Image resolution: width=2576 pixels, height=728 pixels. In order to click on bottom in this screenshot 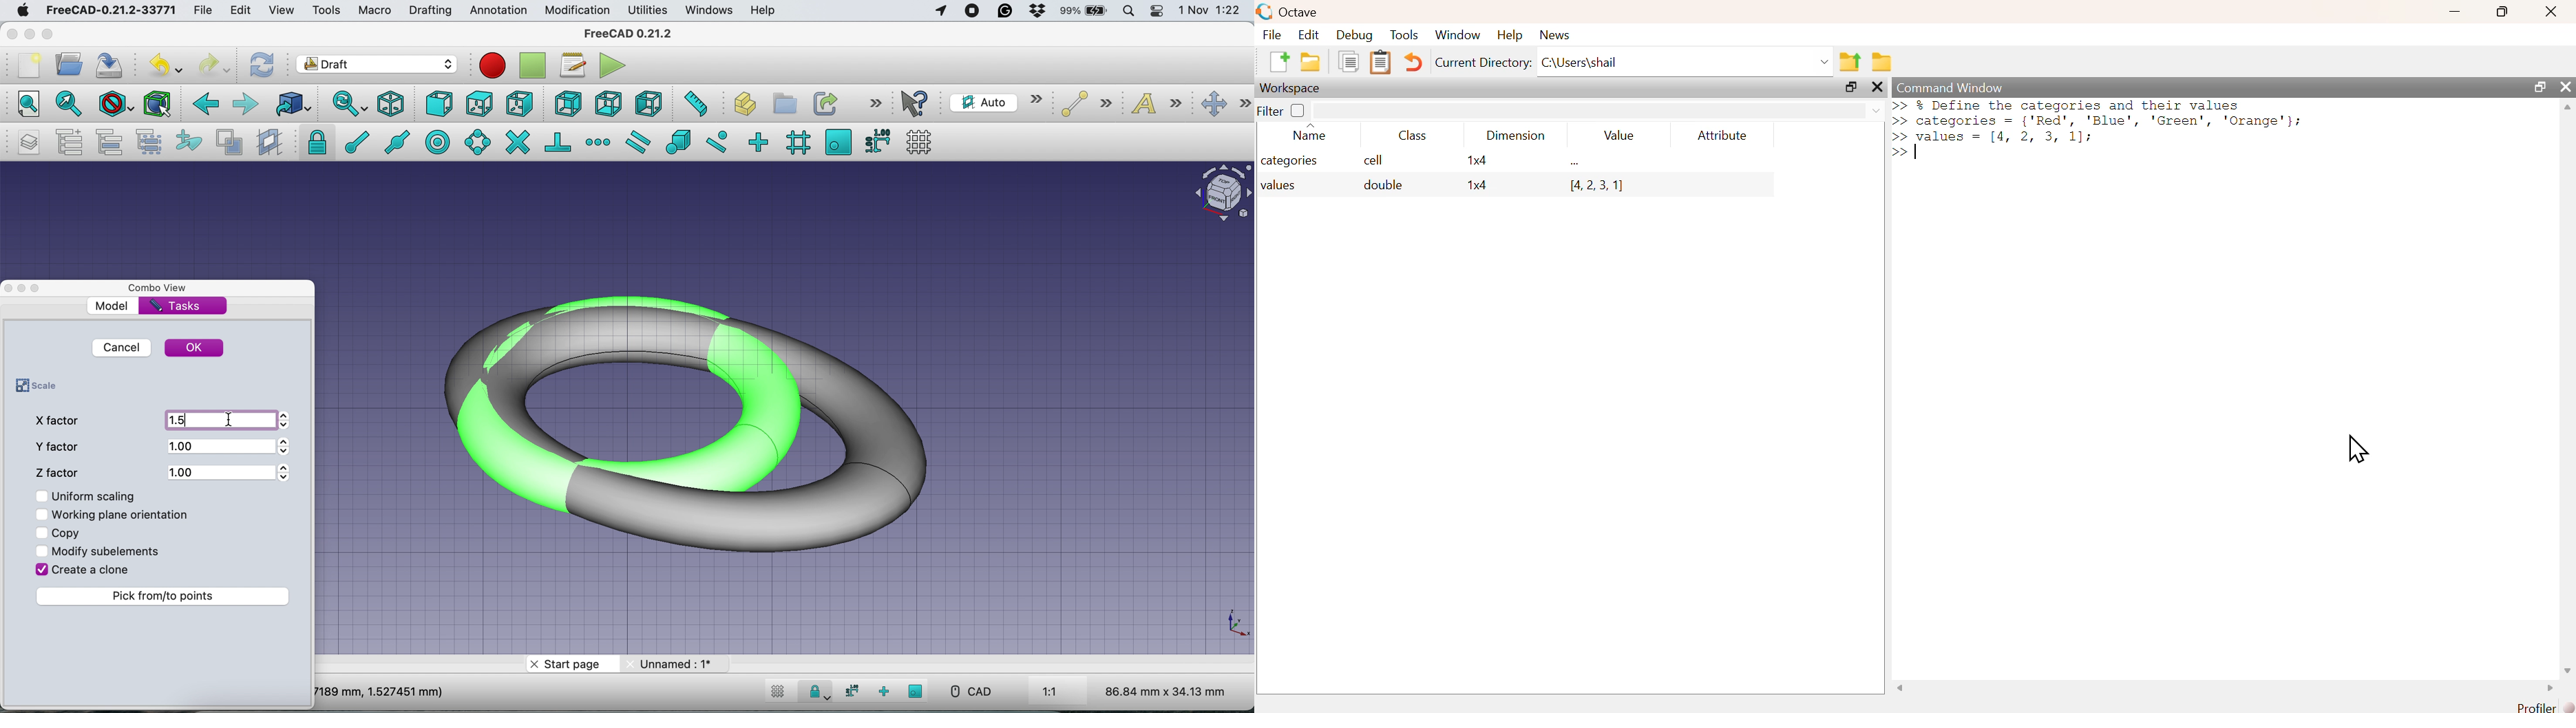, I will do `click(609, 103)`.